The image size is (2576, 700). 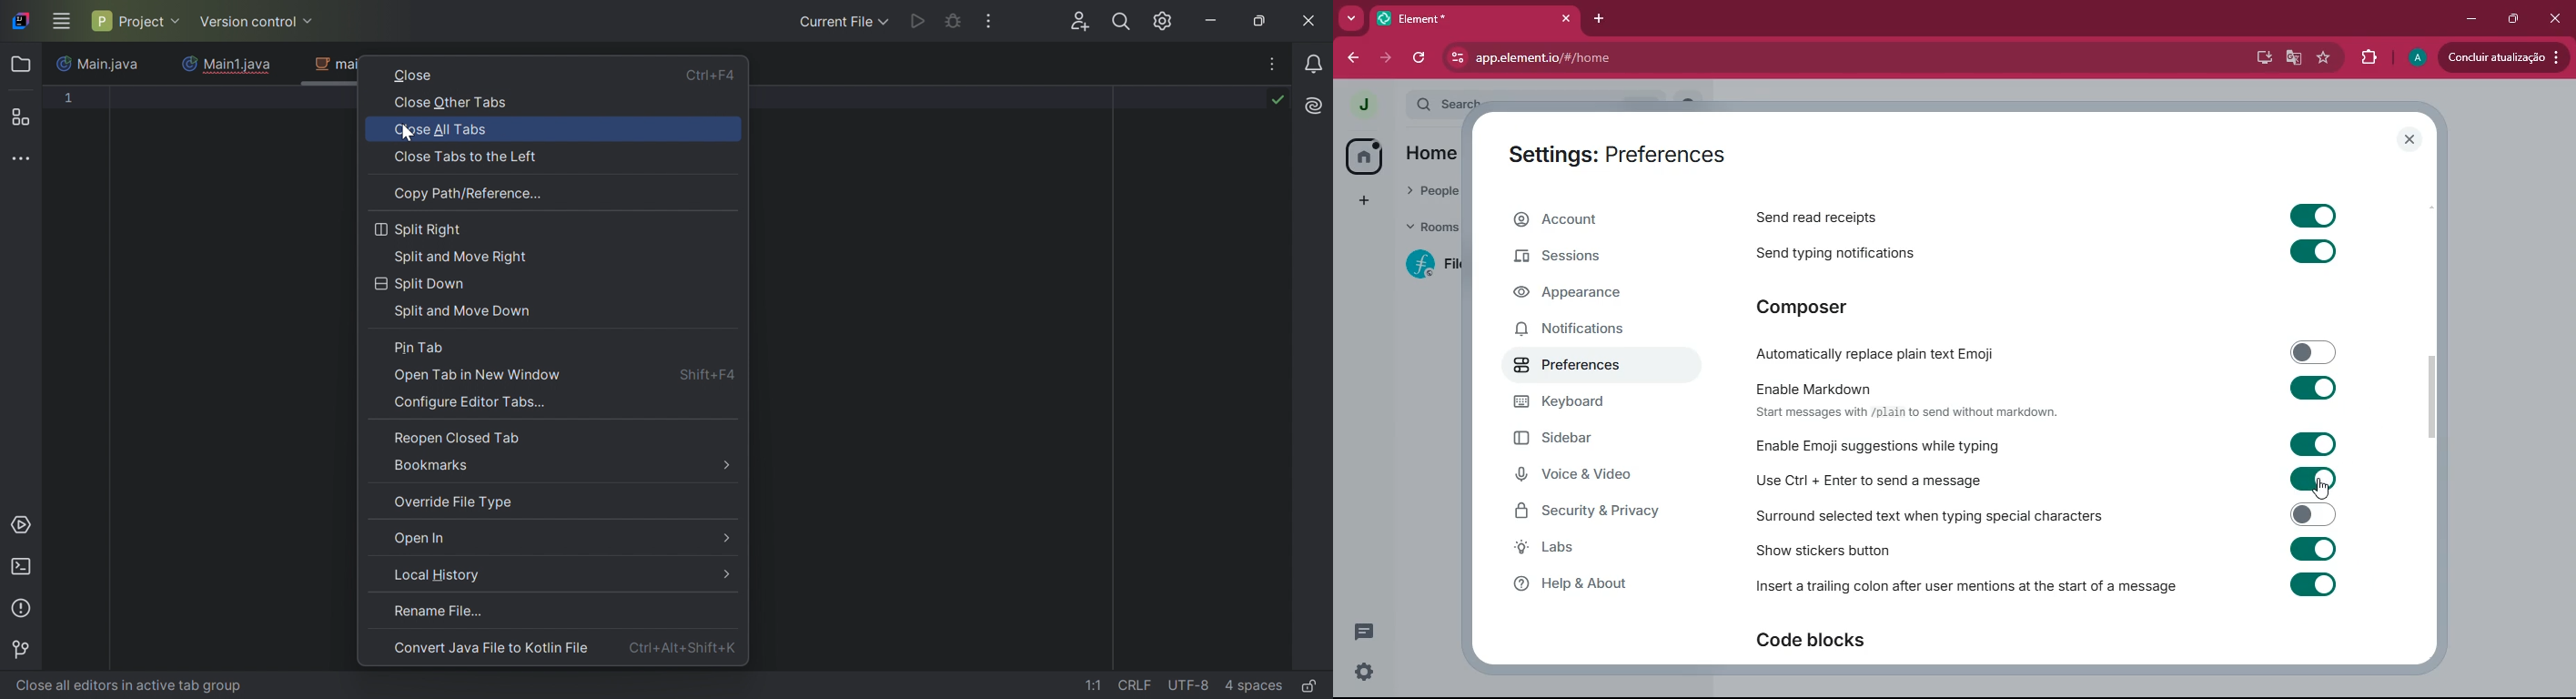 What do you see at coordinates (1365, 157) in the screenshot?
I see `home` at bounding box center [1365, 157].